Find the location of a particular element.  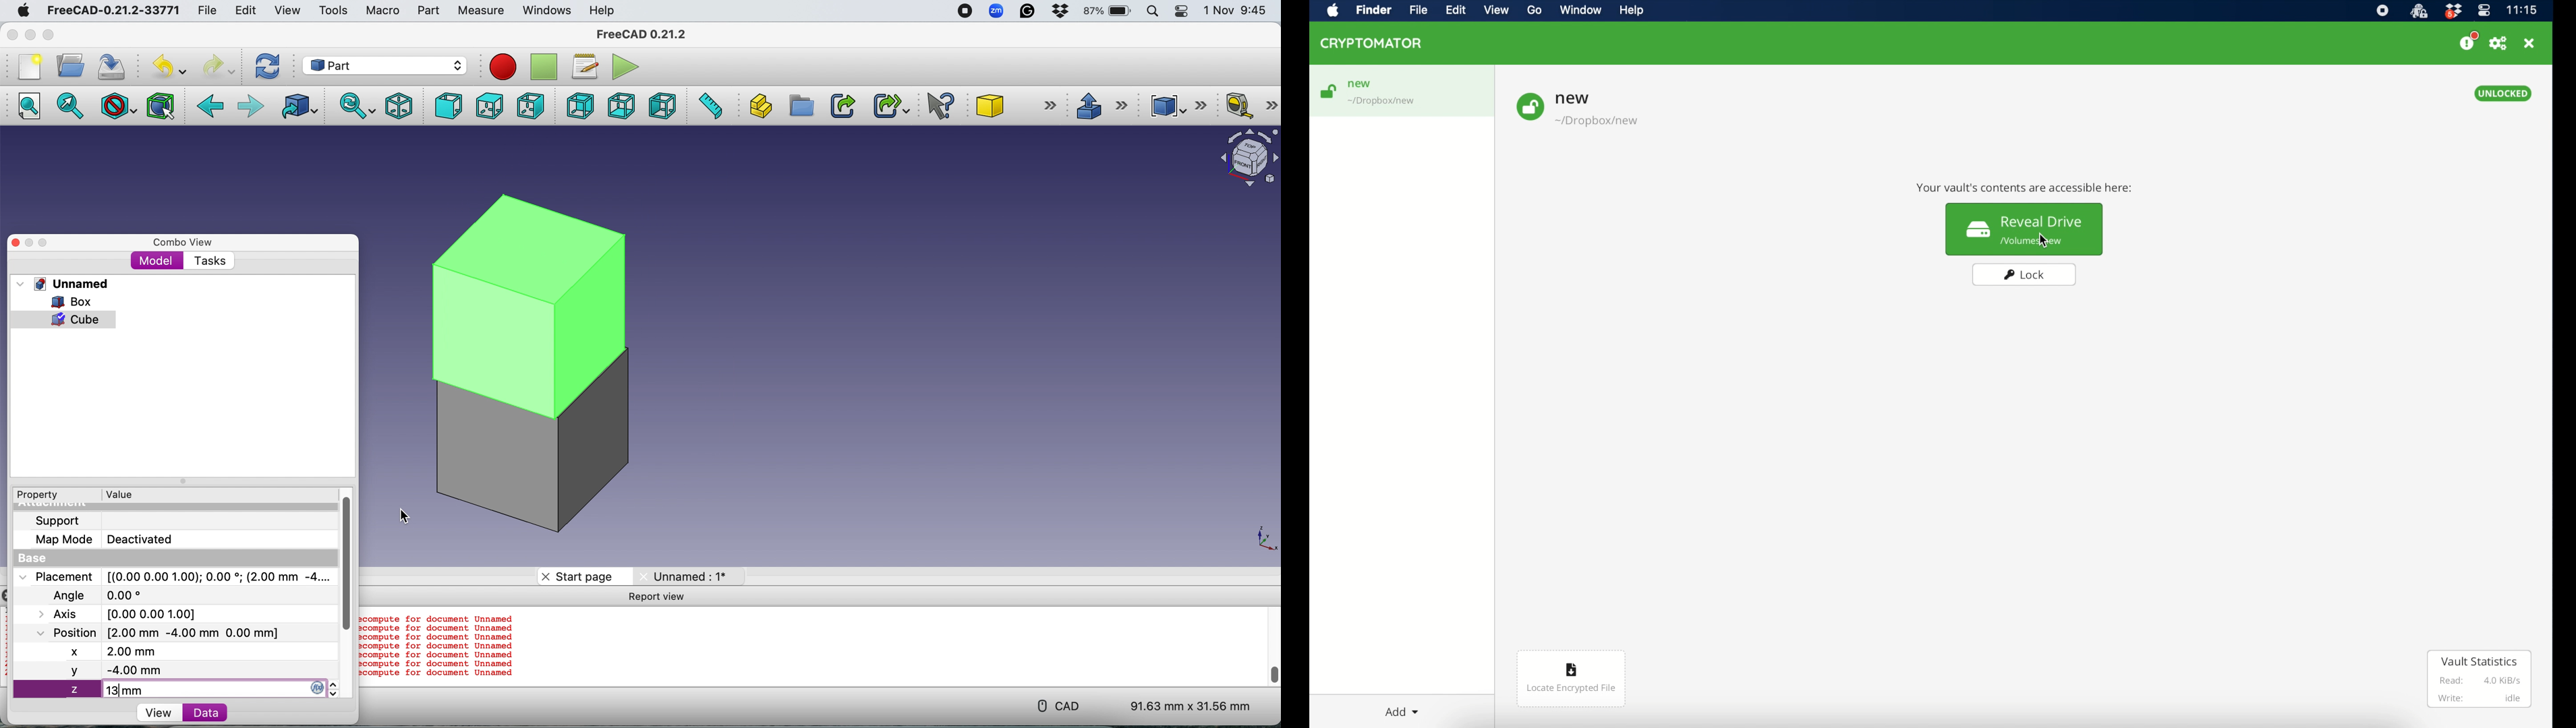

91.63 mm x 31.56 mm is located at coordinates (1183, 704).